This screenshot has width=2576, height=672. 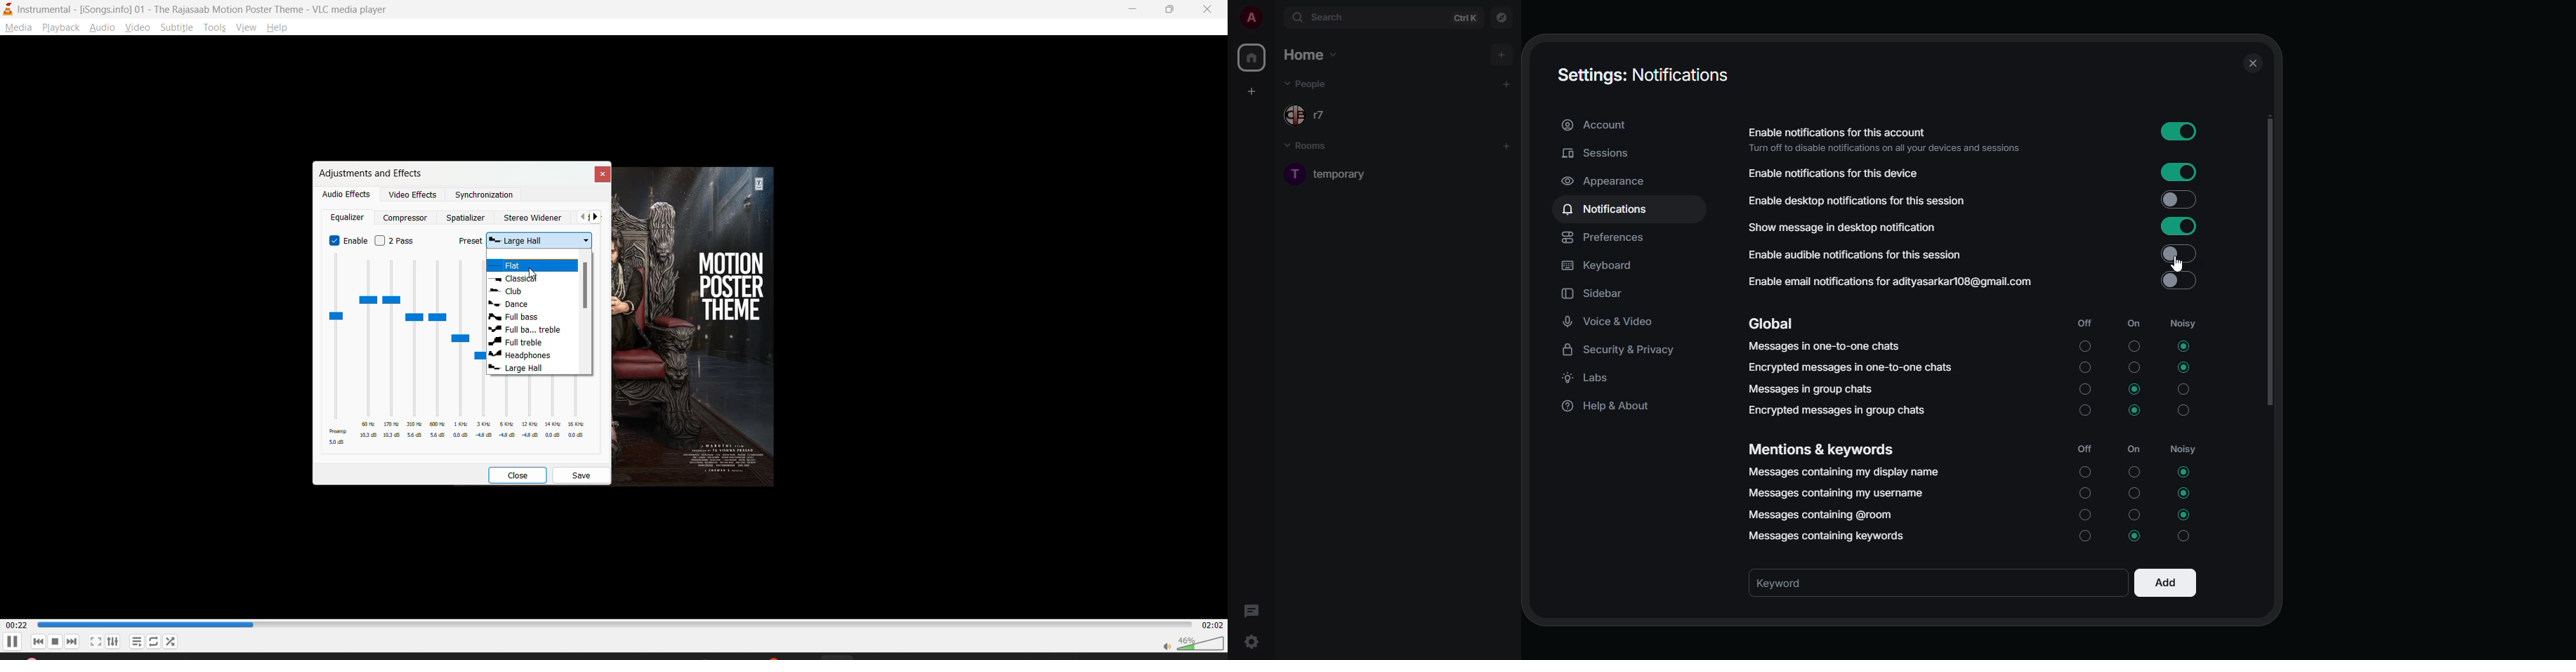 What do you see at coordinates (96, 641) in the screenshot?
I see `fullscreen` at bounding box center [96, 641].